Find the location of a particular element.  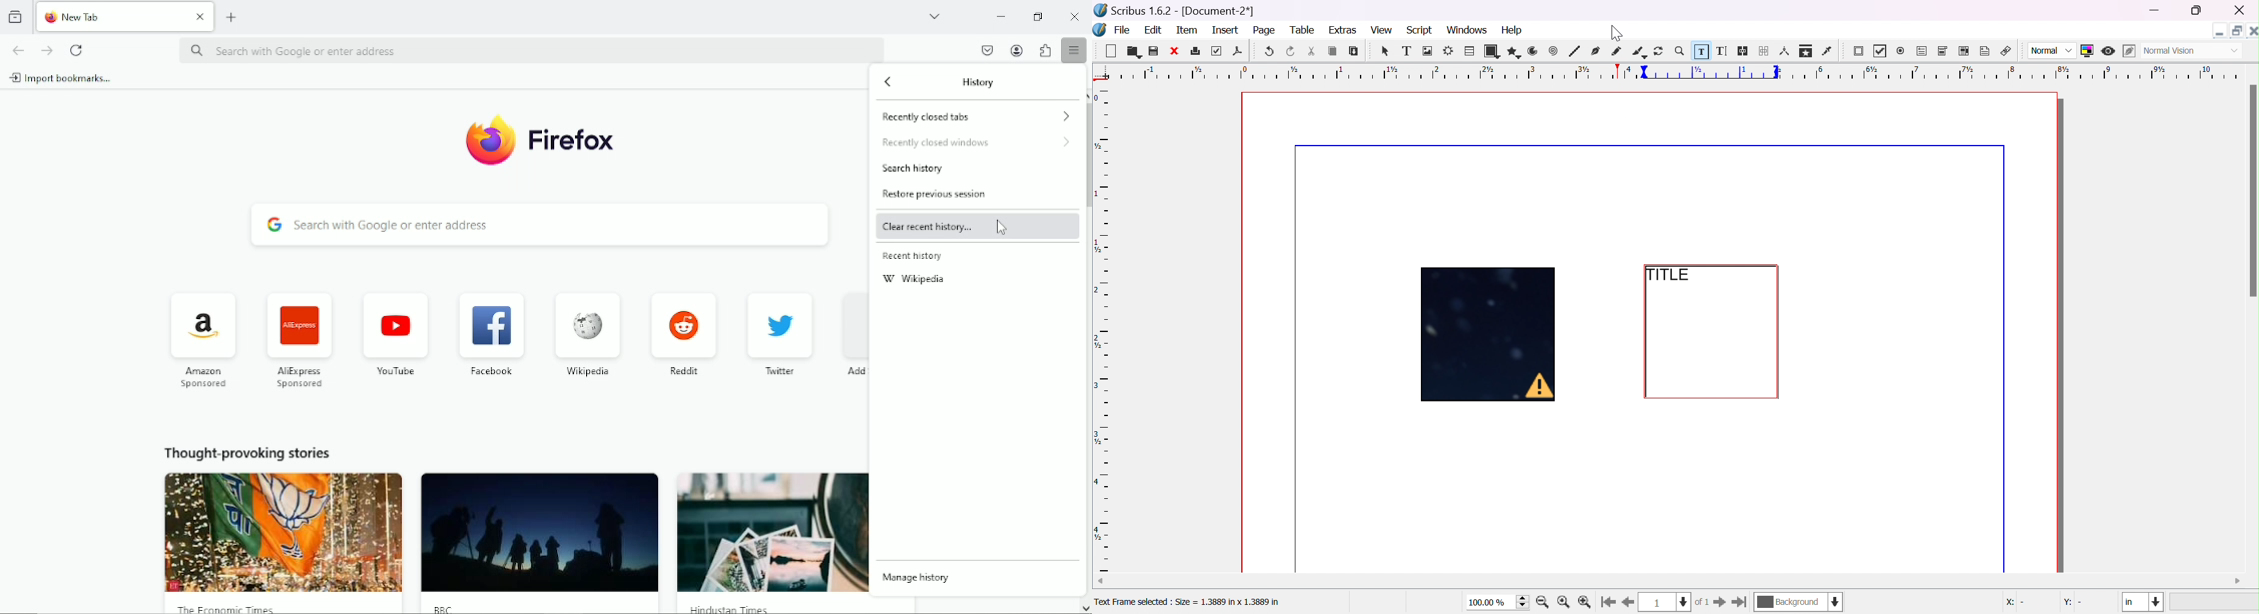

help is located at coordinates (1514, 29).